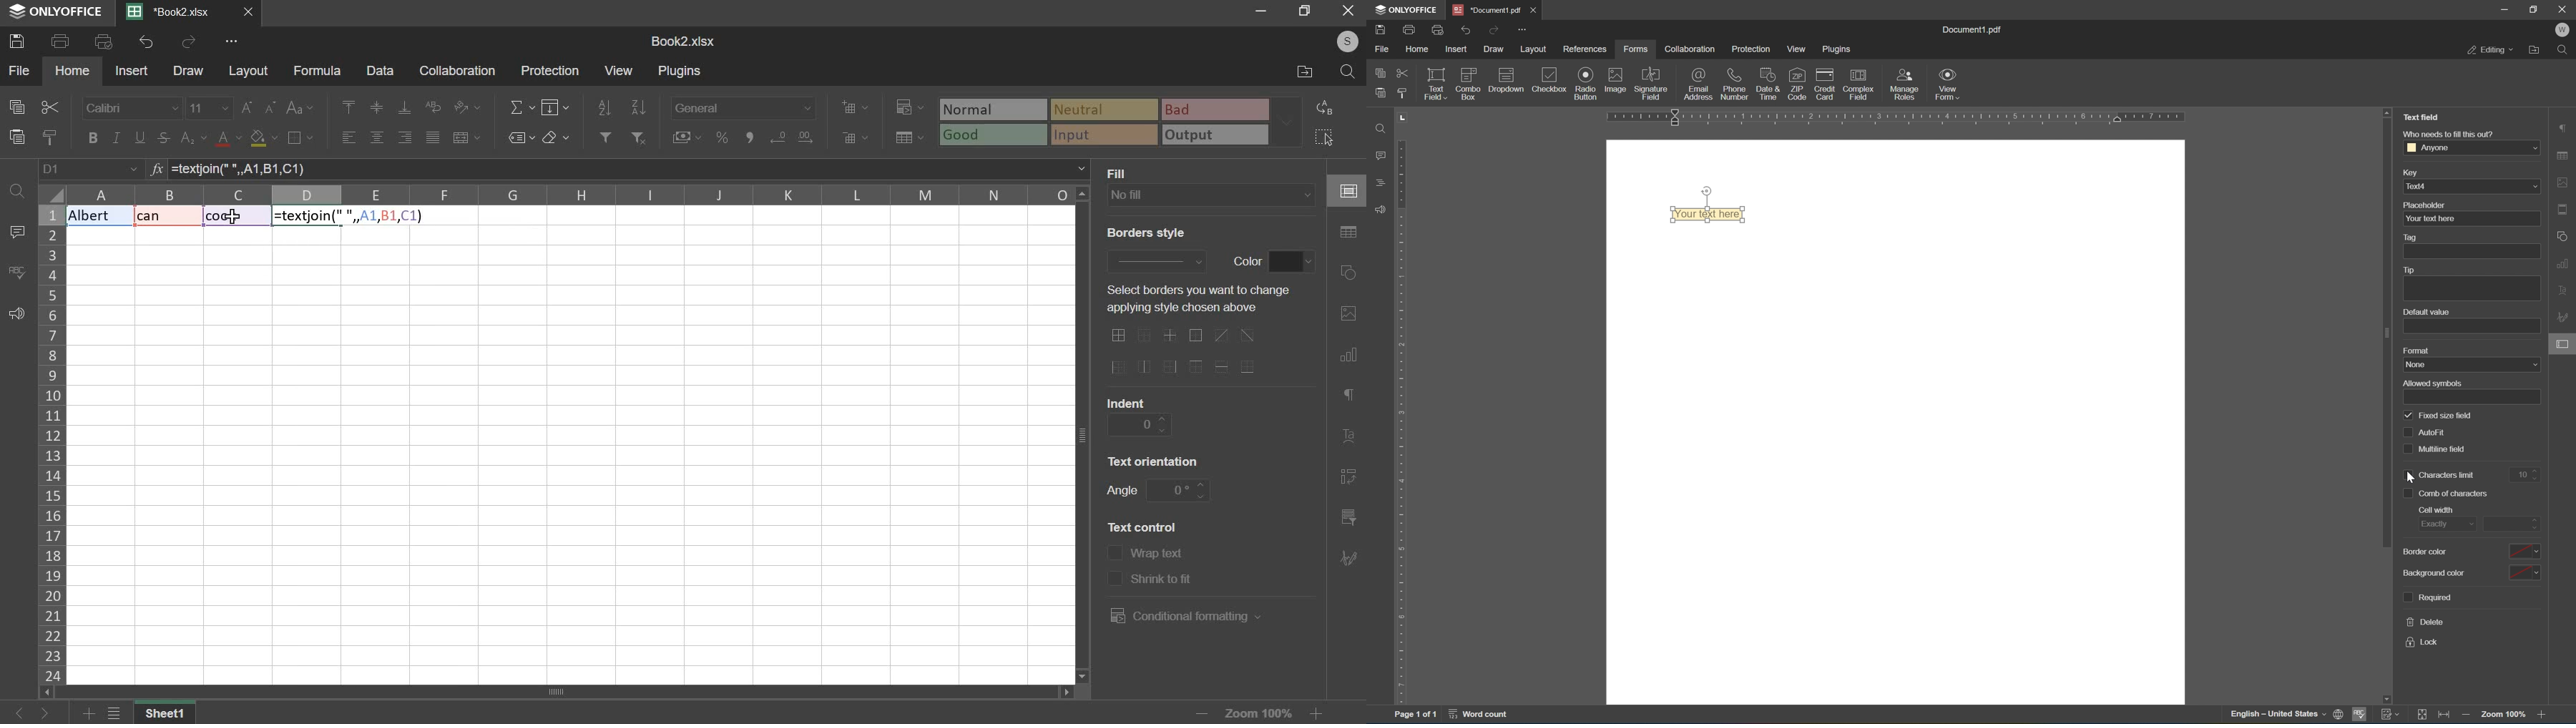 This screenshot has width=2576, height=728. What do you see at coordinates (380, 71) in the screenshot?
I see `data` at bounding box center [380, 71].